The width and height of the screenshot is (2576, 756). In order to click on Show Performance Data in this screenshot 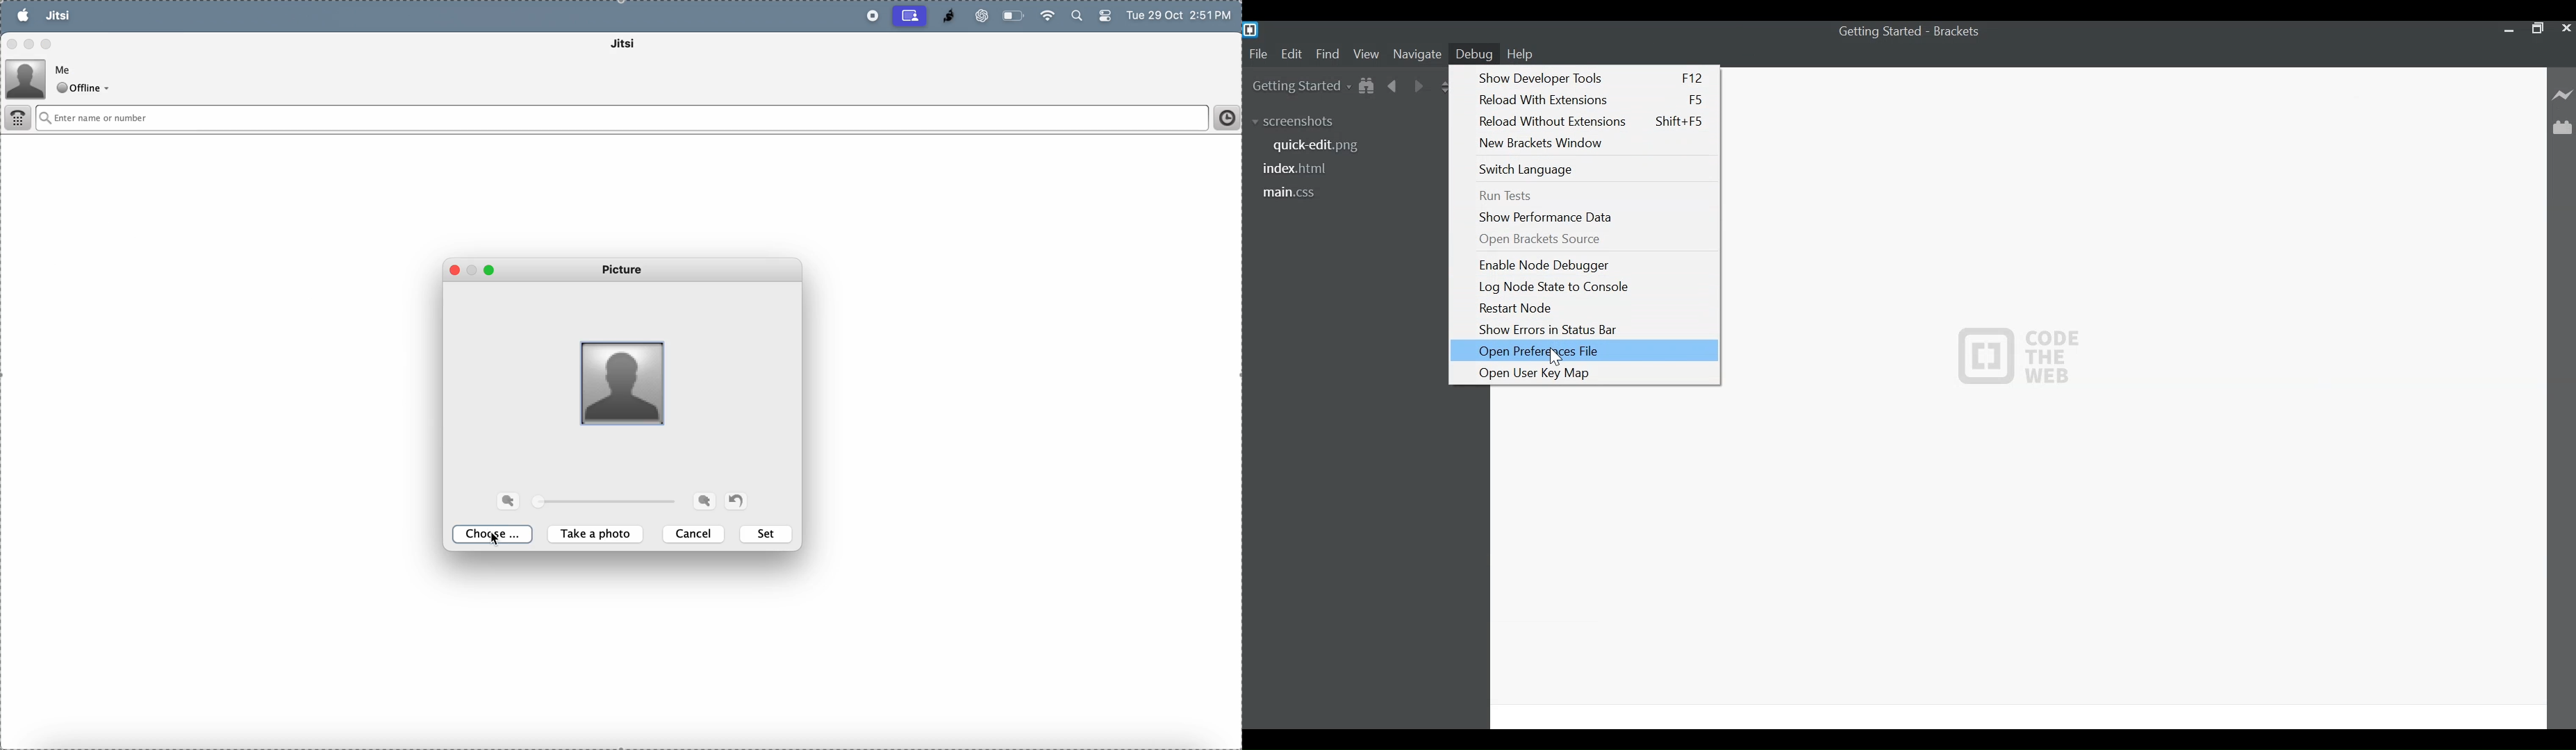, I will do `click(1593, 217)`.